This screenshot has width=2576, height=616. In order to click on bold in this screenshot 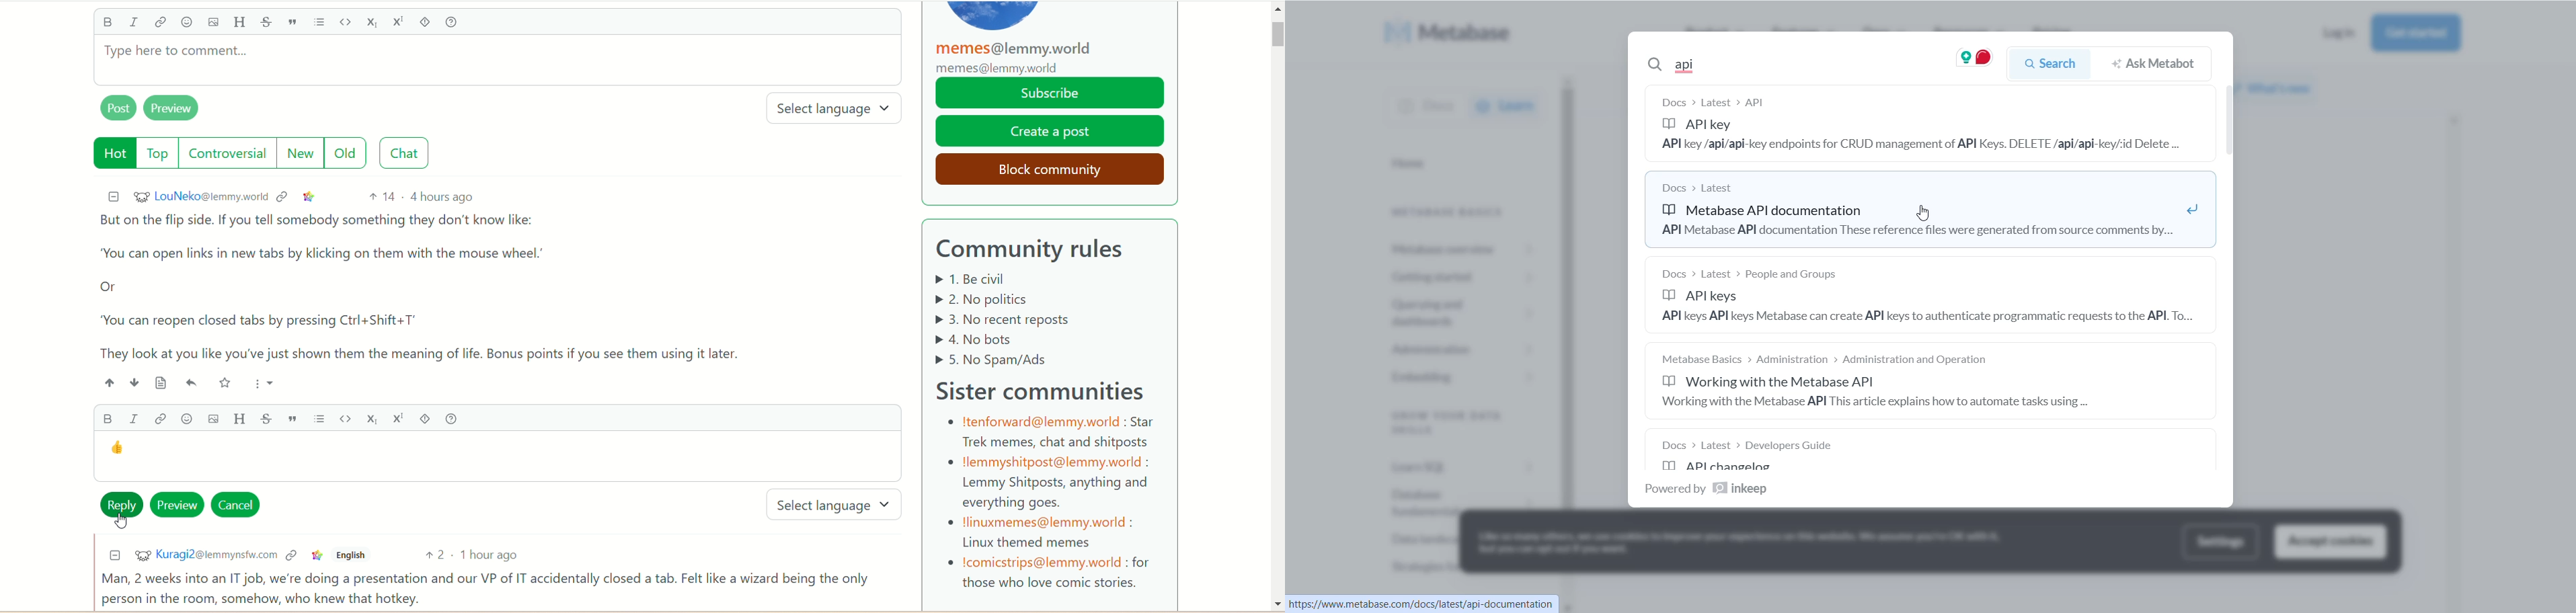, I will do `click(106, 24)`.